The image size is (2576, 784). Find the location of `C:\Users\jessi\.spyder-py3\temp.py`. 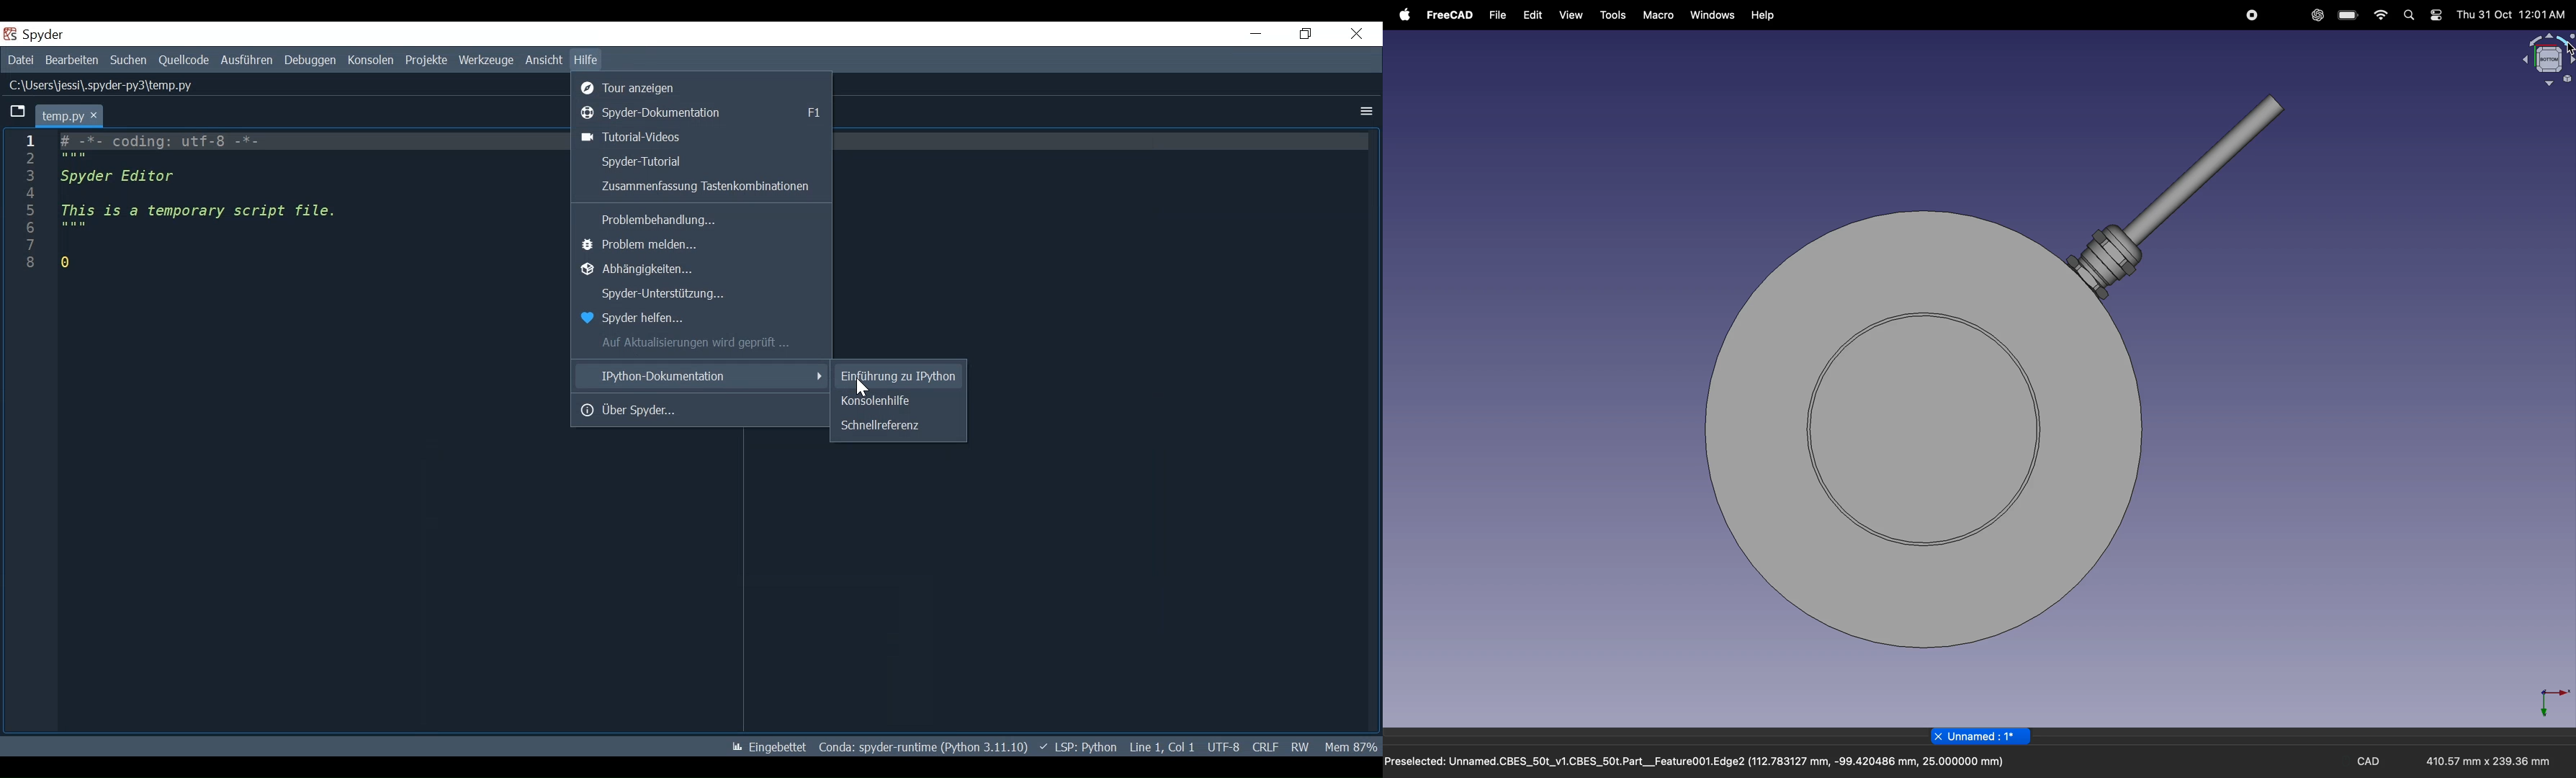

C:\Users\jessi\.spyder-py3\temp.py is located at coordinates (102, 85).